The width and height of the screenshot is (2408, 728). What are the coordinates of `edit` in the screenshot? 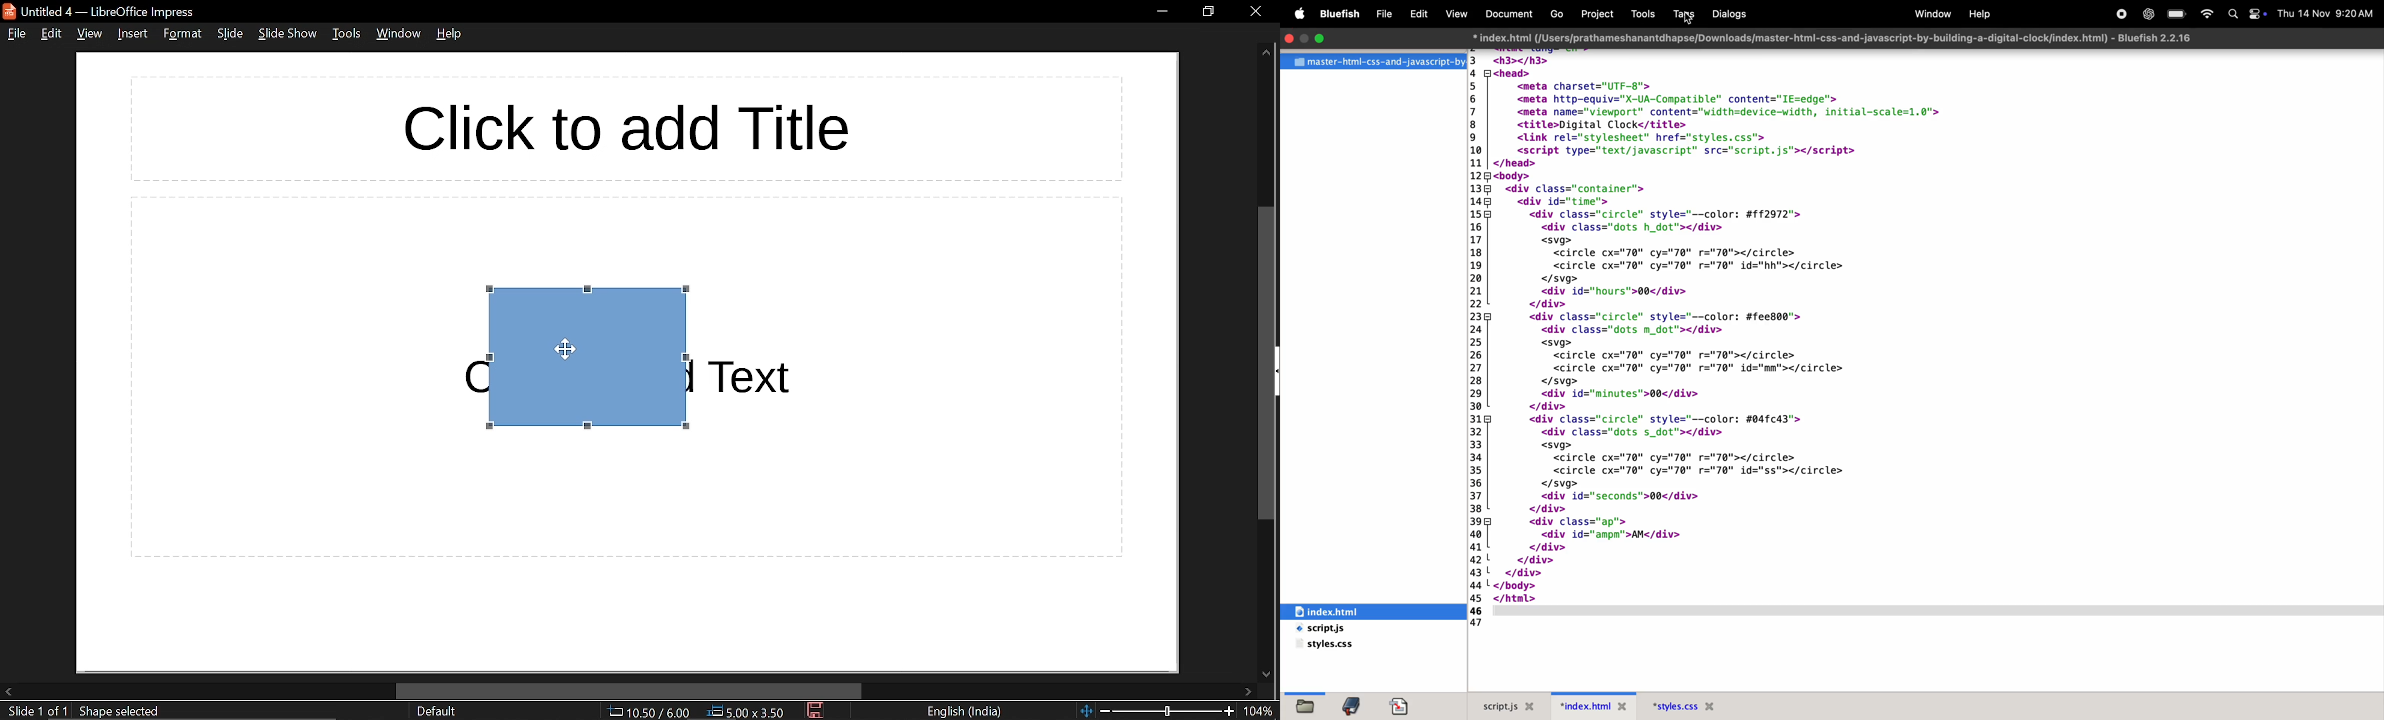 It's located at (54, 35).